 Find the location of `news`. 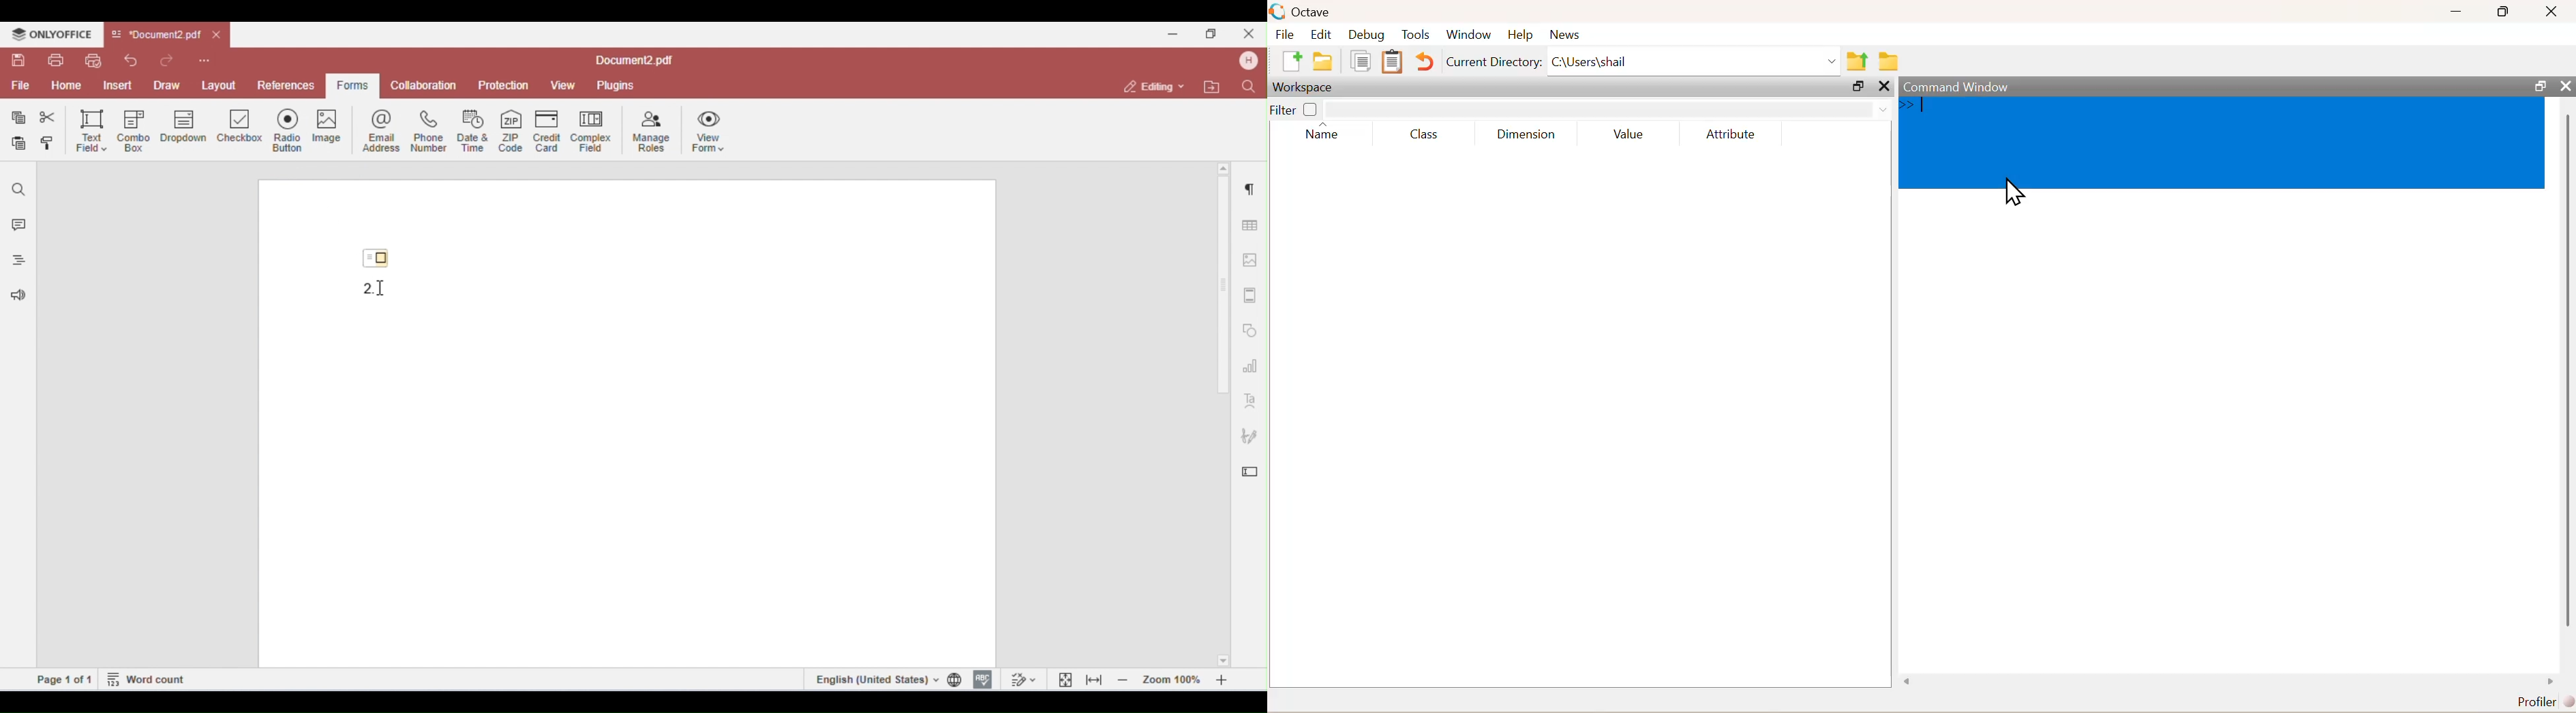

news is located at coordinates (1567, 35).